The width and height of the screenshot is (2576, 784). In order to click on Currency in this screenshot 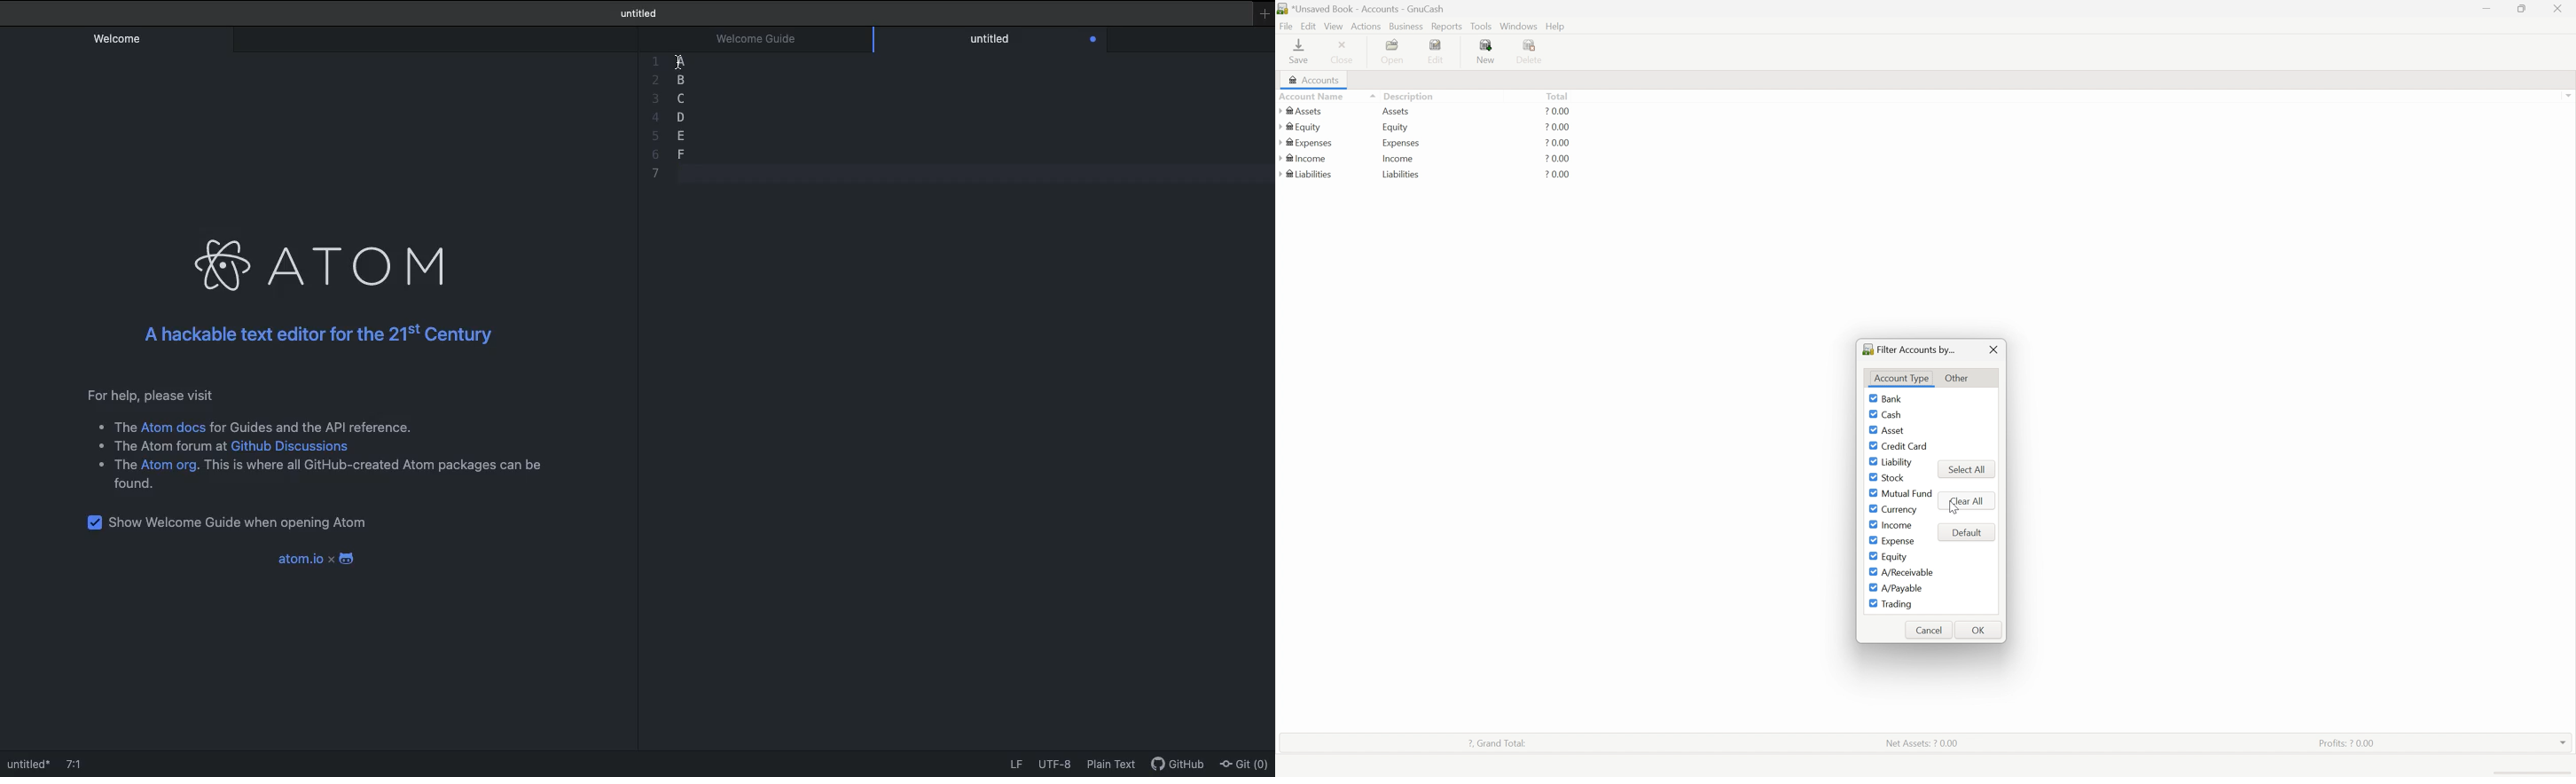, I will do `click(1899, 509)`.